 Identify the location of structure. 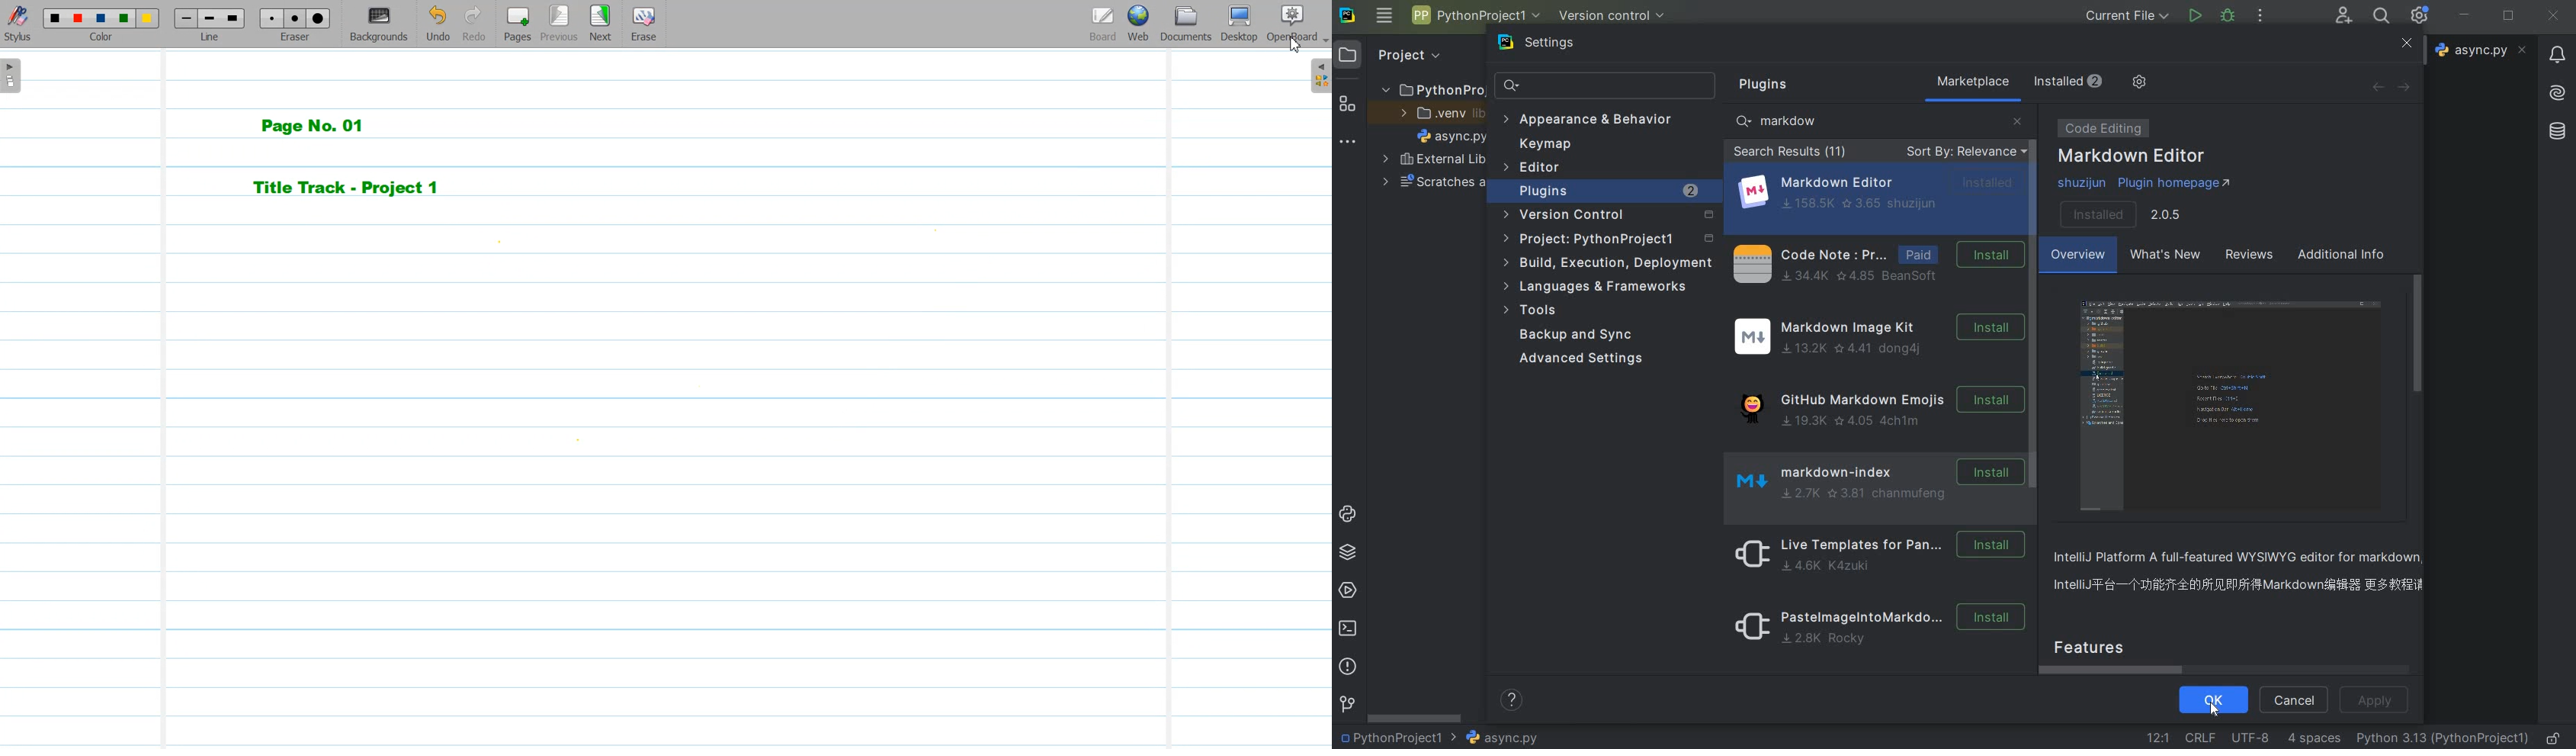
(1348, 101).